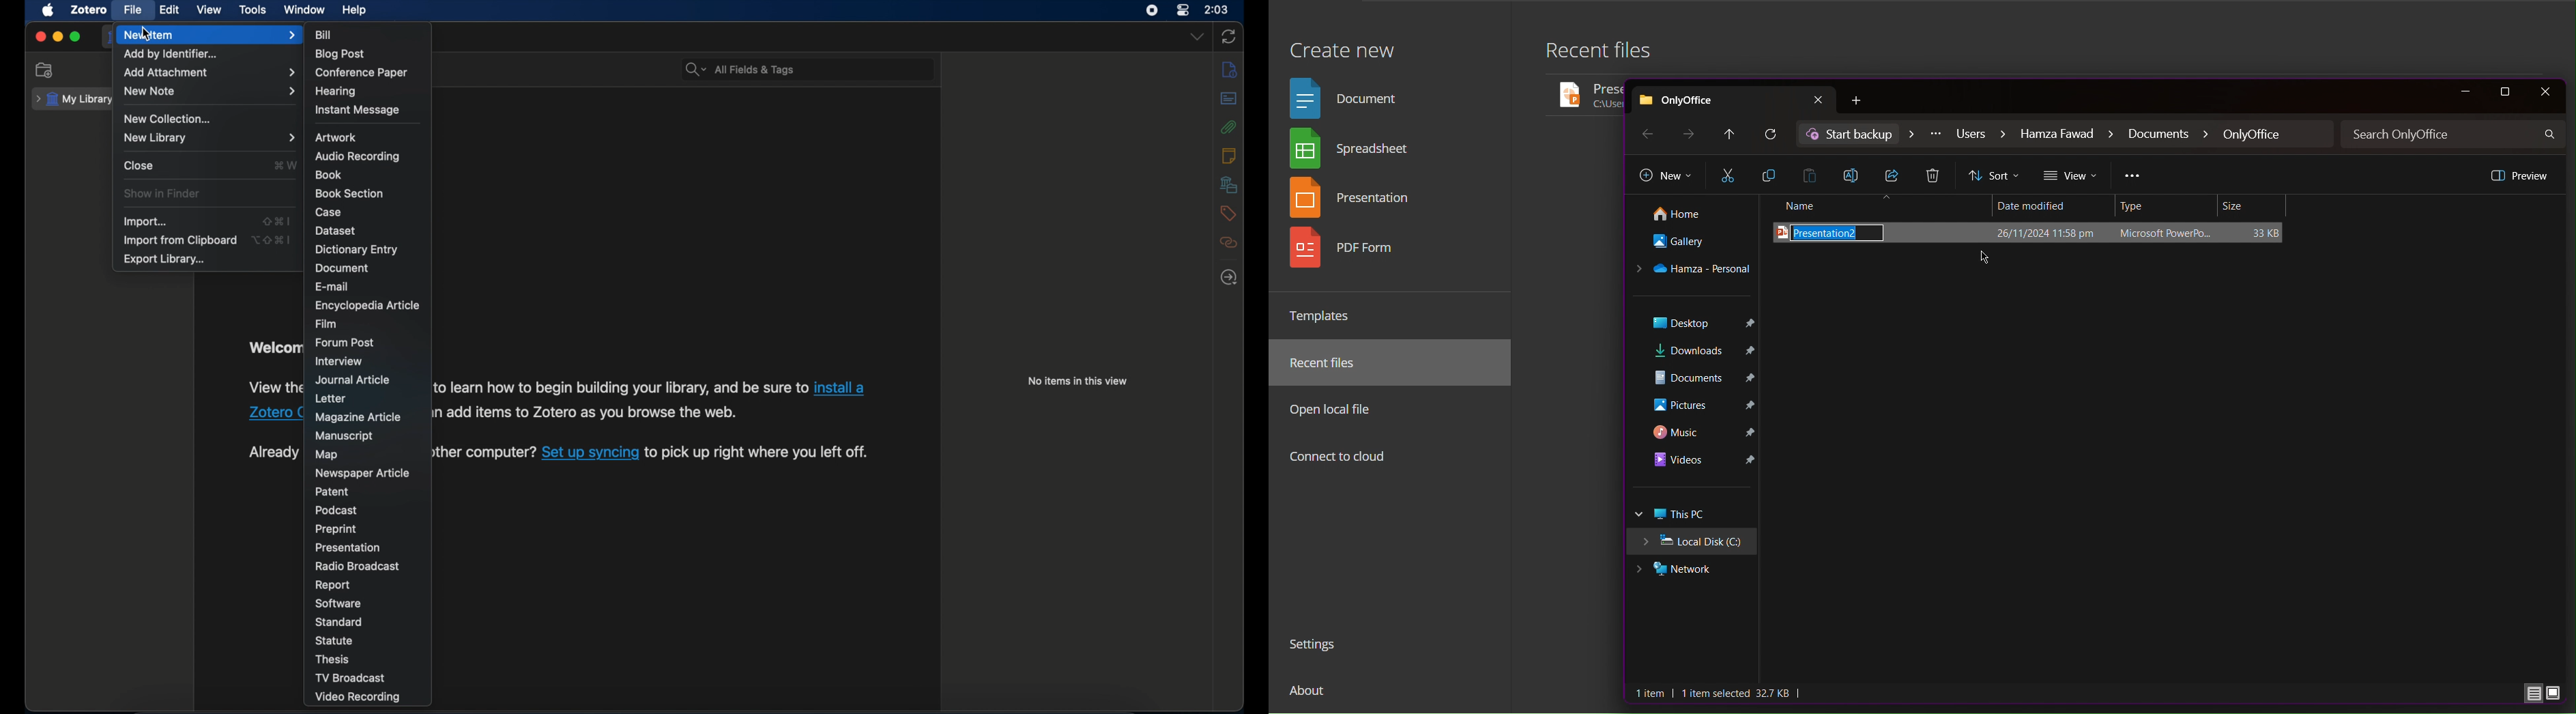  Describe the element at coordinates (340, 54) in the screenshot. I see `blog post` at that location.